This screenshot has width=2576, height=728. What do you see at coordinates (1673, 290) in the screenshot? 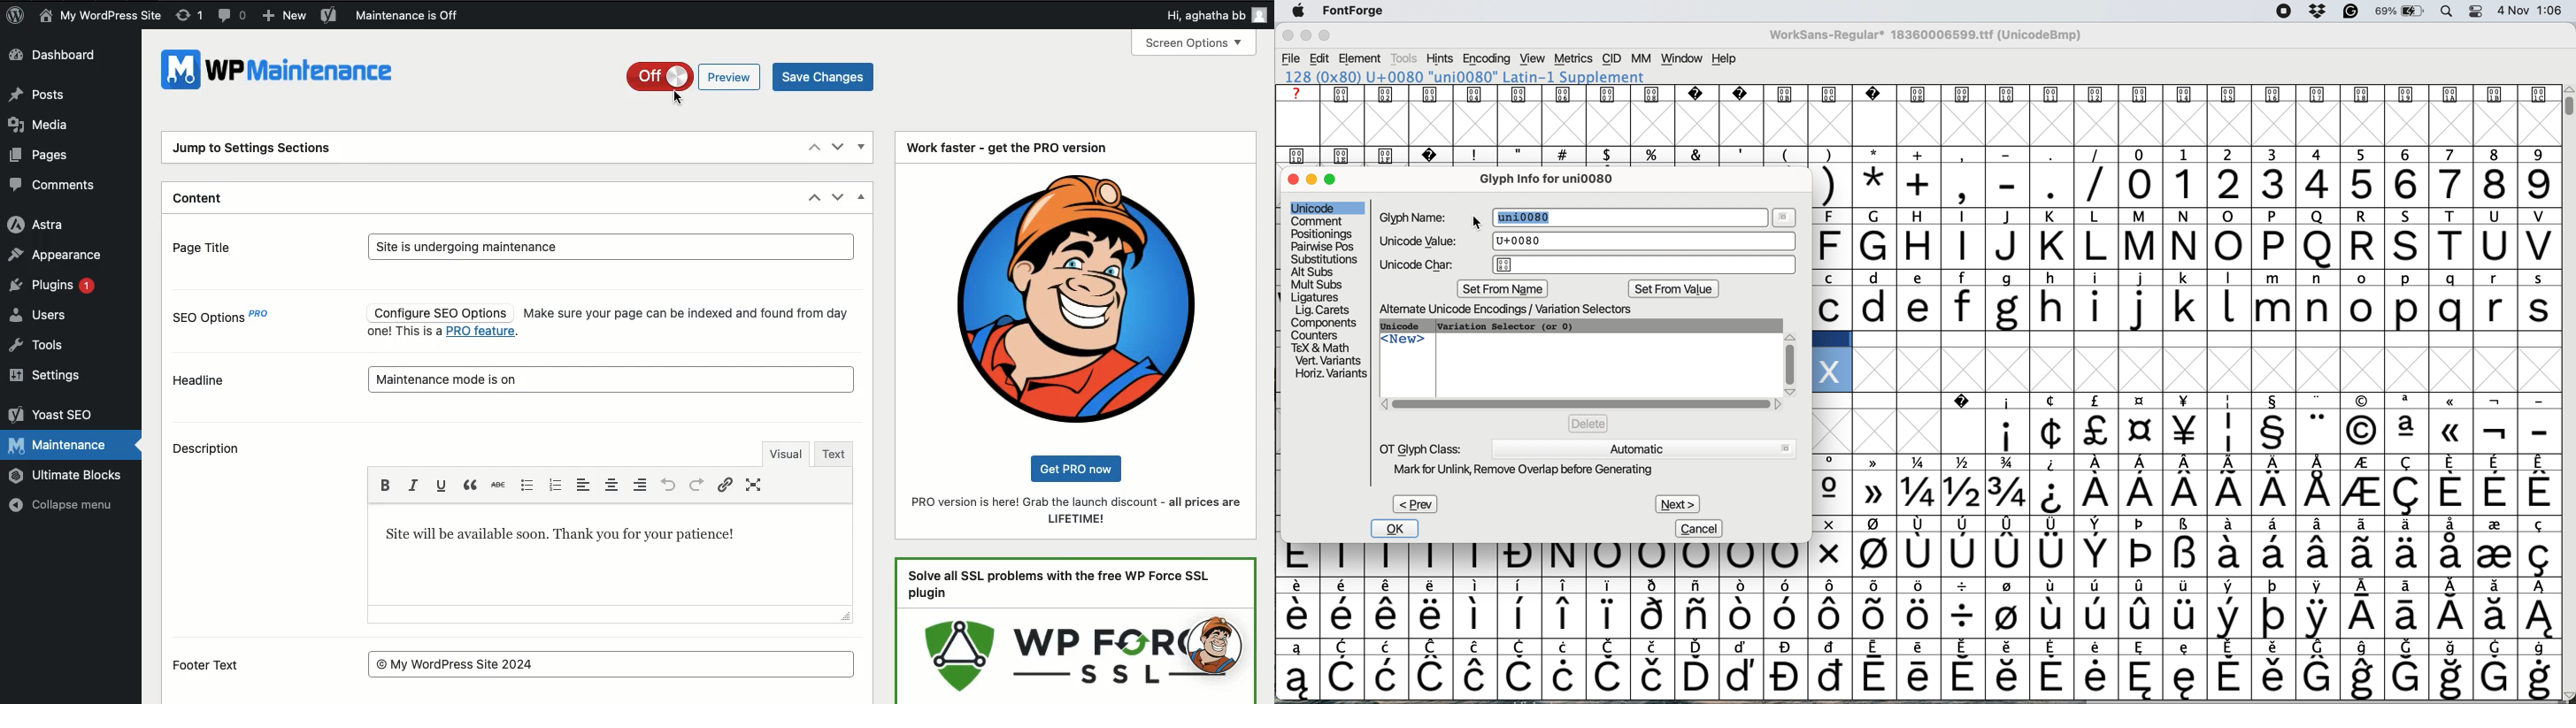
I see `set from value` at bounding box center [1673, 290].